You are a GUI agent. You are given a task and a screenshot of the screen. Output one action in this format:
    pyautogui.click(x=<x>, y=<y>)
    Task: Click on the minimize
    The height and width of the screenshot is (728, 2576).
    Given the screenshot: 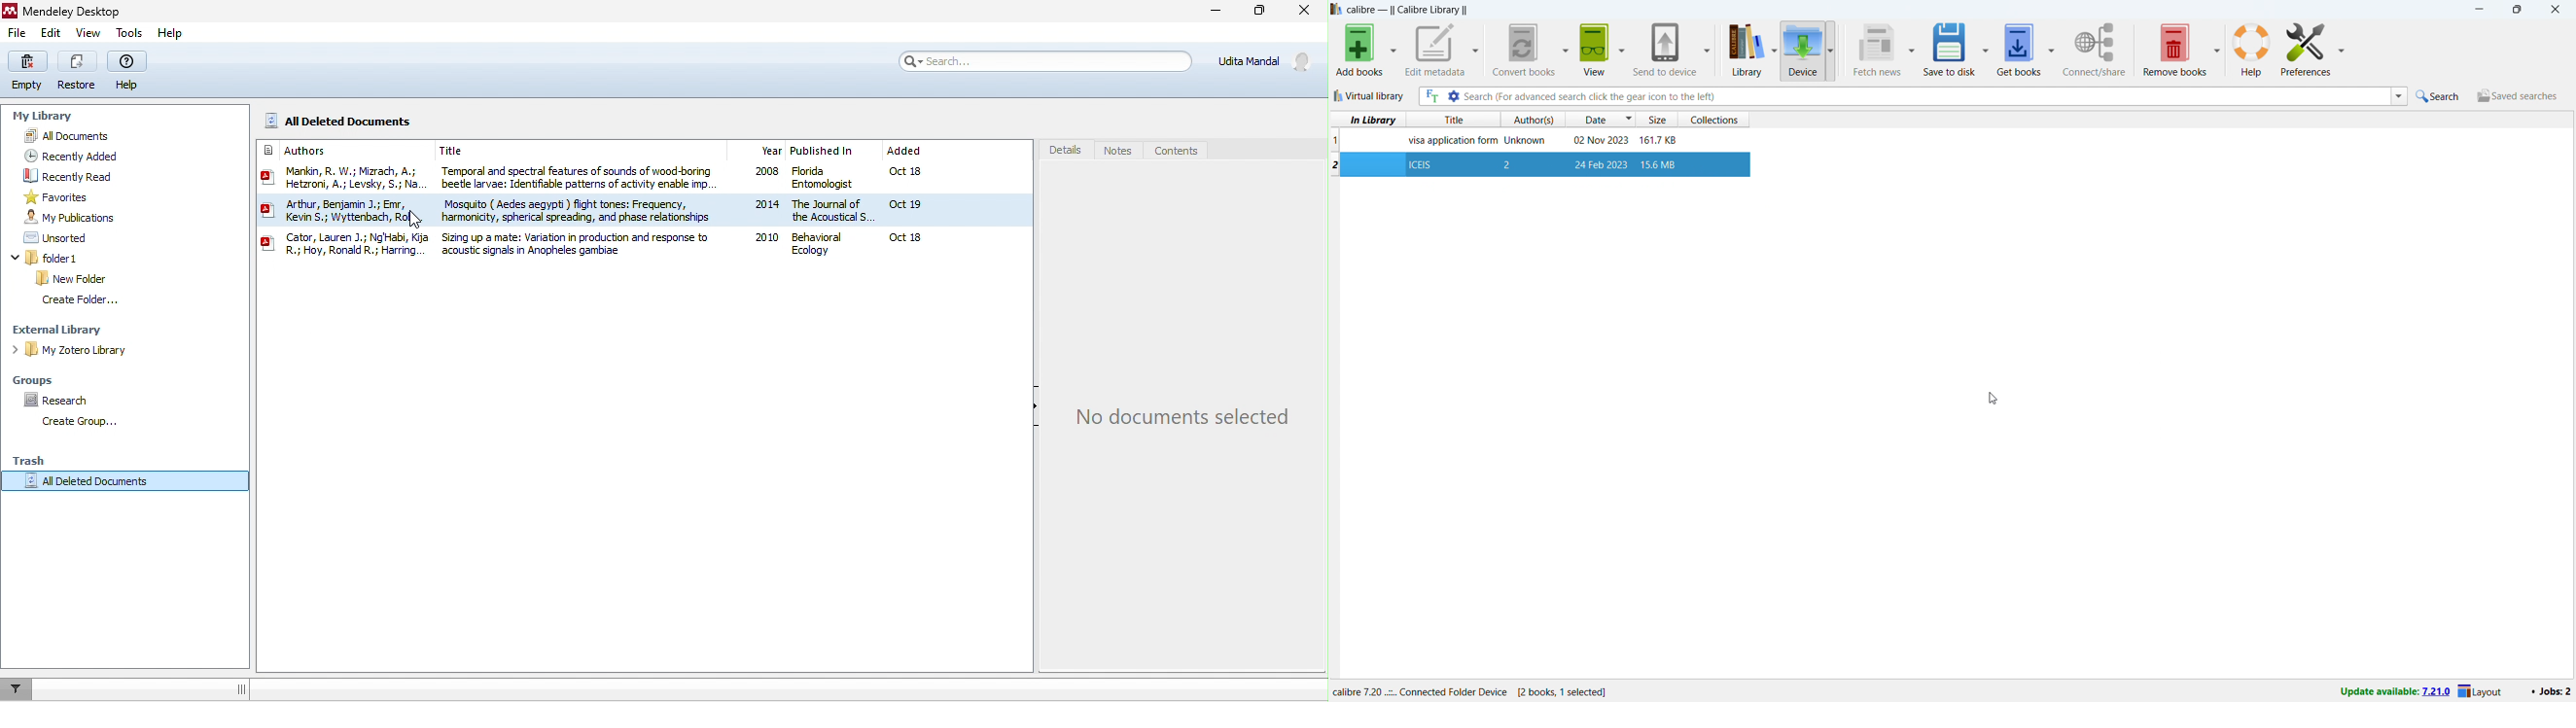 What is the action you would take?
    pyautogui.click(x=1214, y=12)
    